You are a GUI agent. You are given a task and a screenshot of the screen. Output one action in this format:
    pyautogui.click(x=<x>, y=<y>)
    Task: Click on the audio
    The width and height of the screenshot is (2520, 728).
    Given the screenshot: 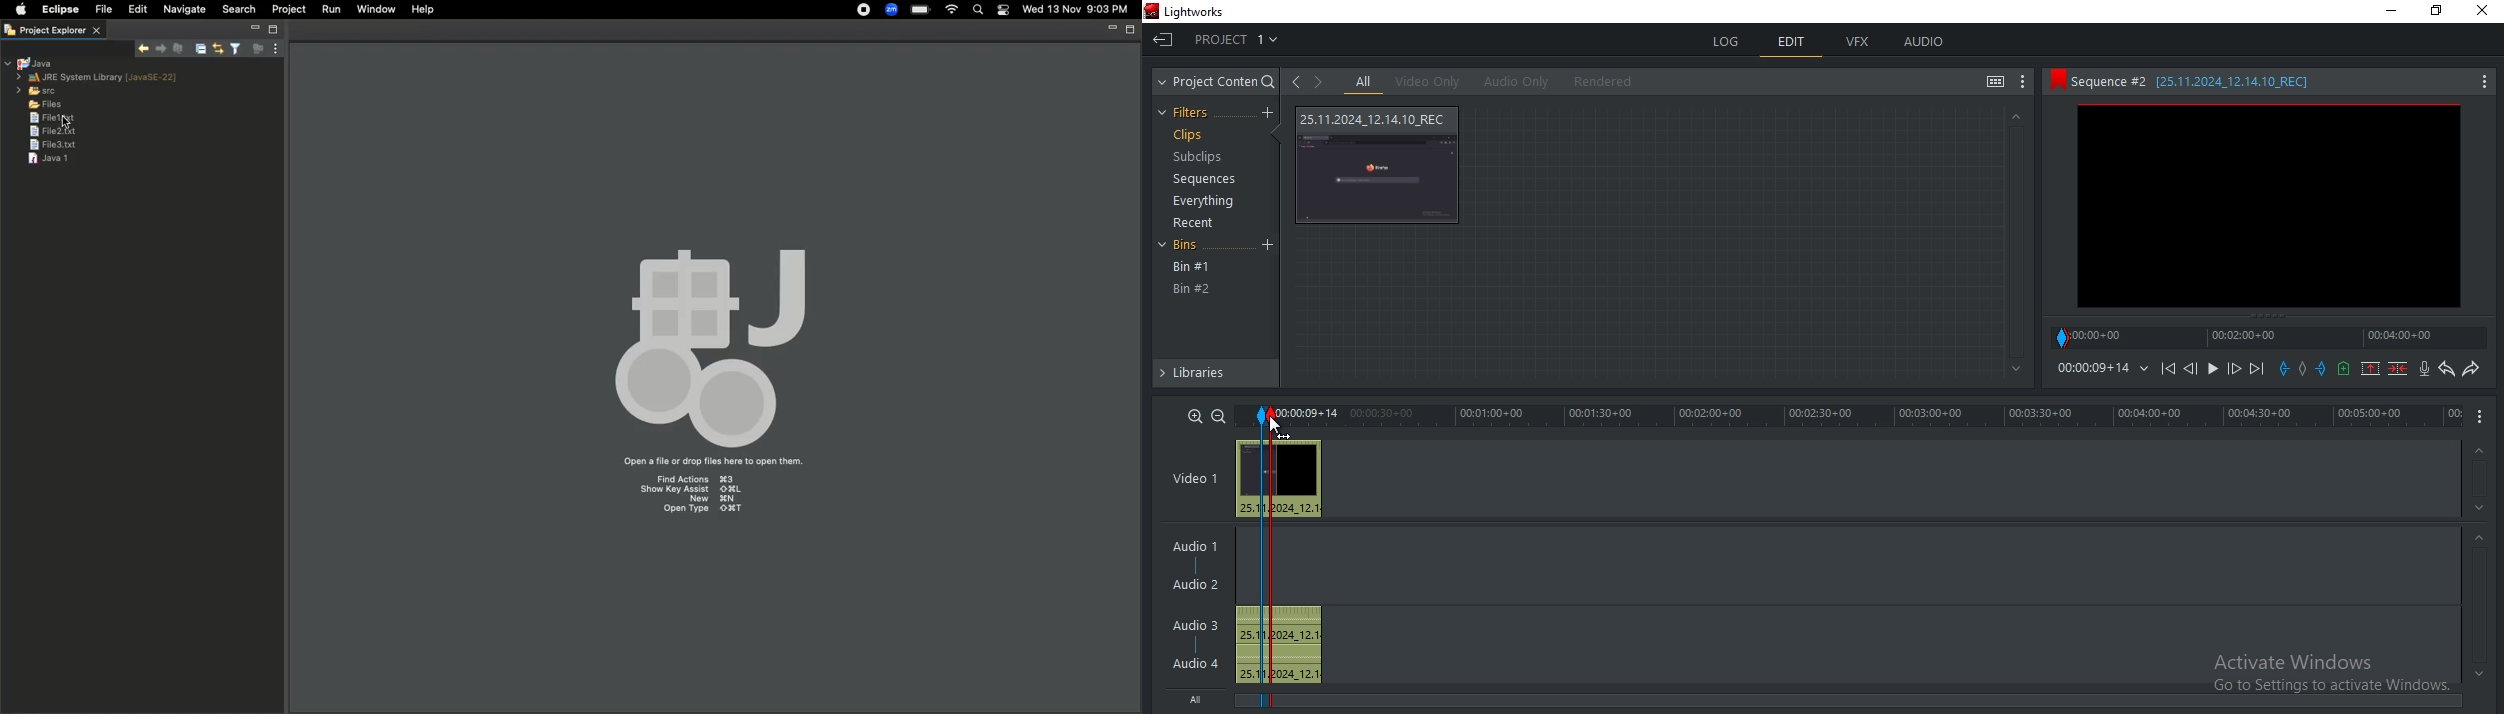 What is the action you would take?
    pyautogui.click(x=1924, y=43)
    